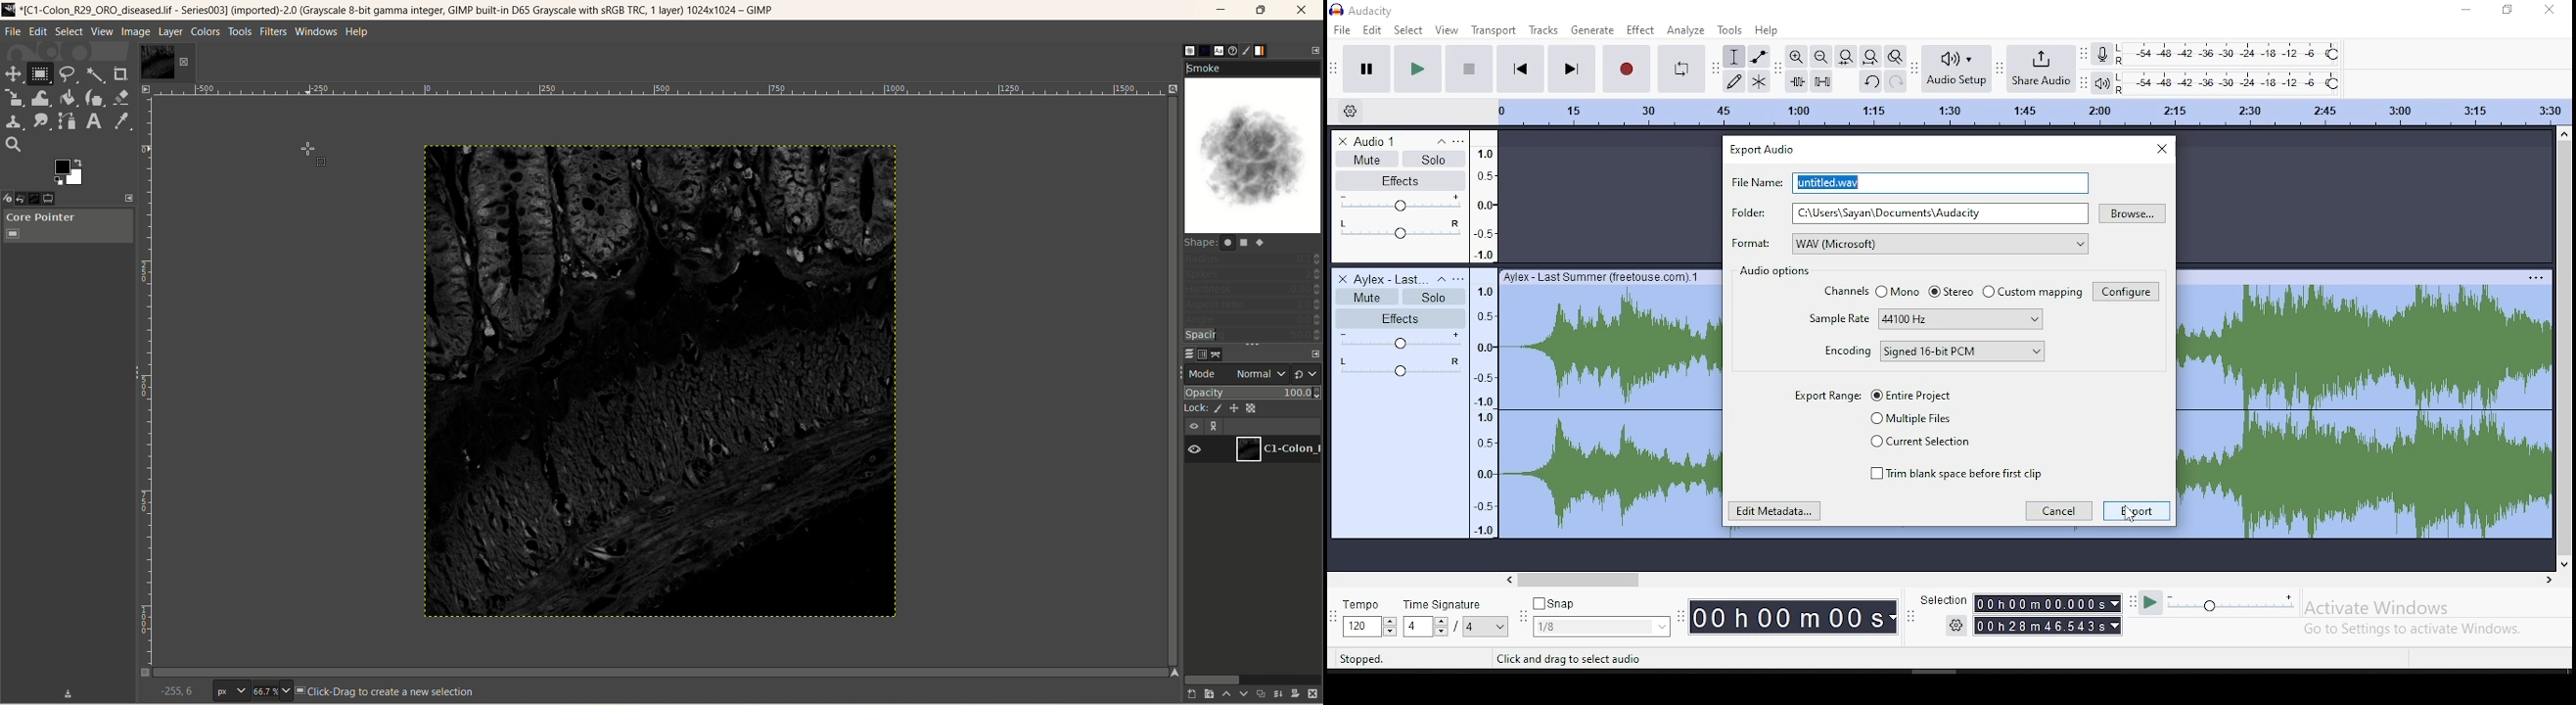 Image resolution: width=2576 pixels, height=728 pixels. I want to click on audio, so click(1612, 403).